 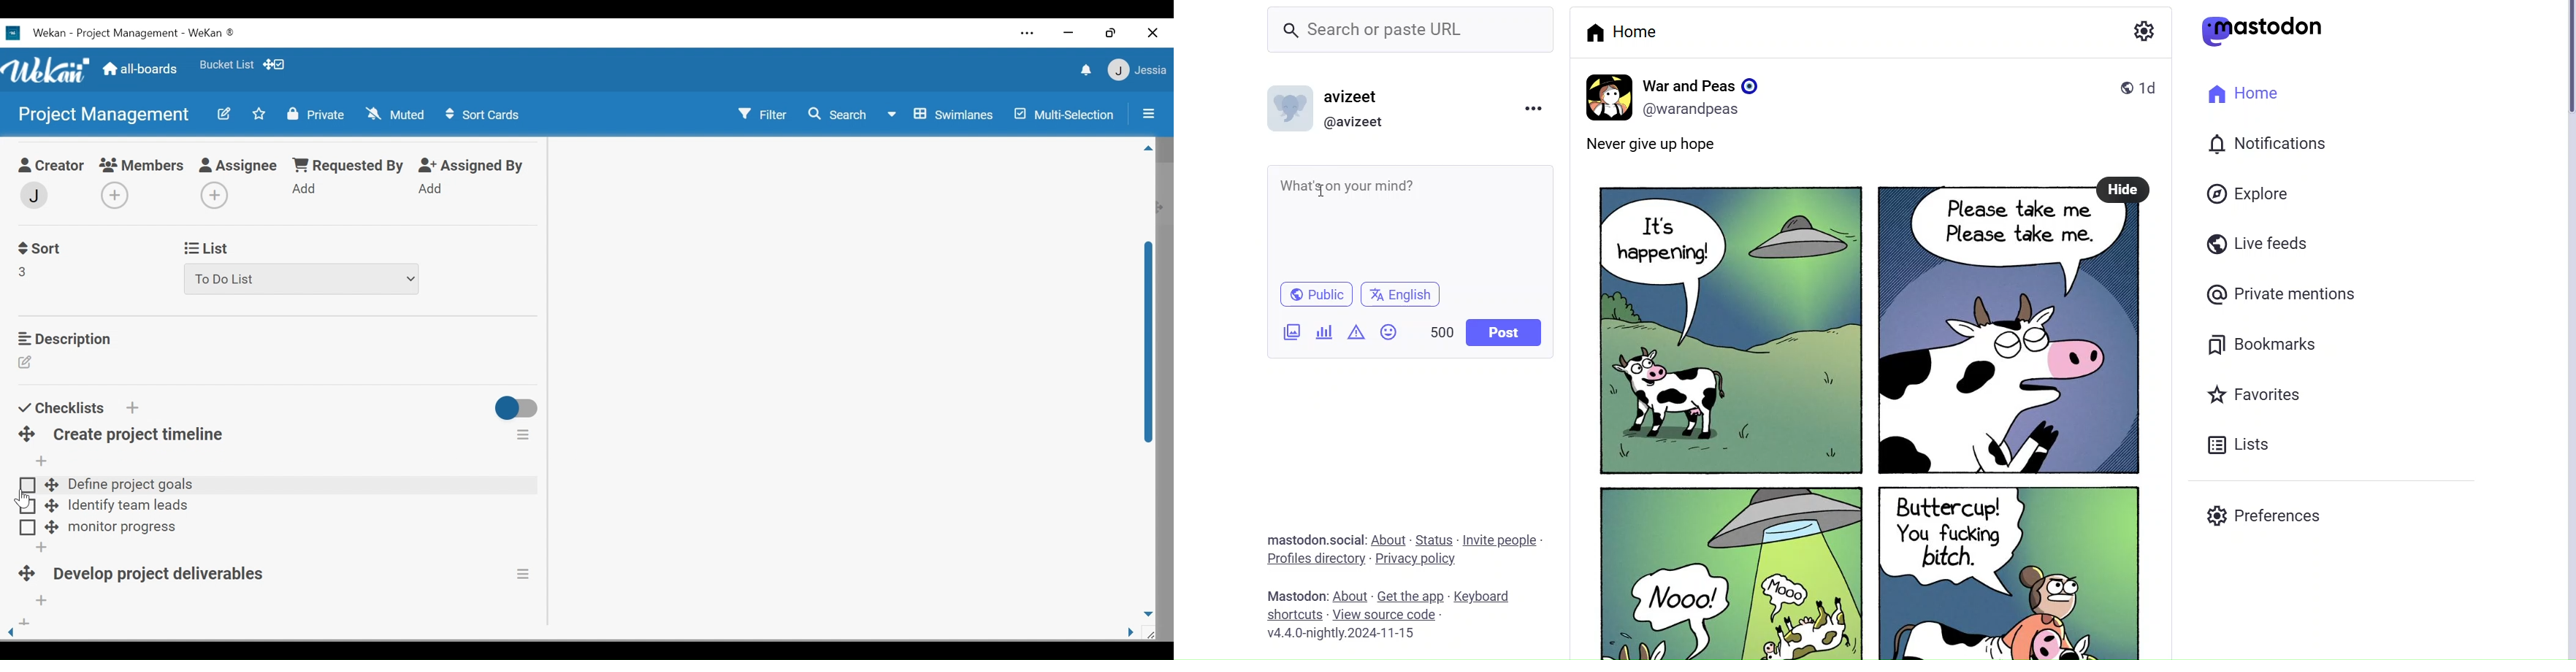 What do you see at coordinates (1673, 147) in the screenshot?
I see `Never give up hope` at bounding box center [1673, 147].